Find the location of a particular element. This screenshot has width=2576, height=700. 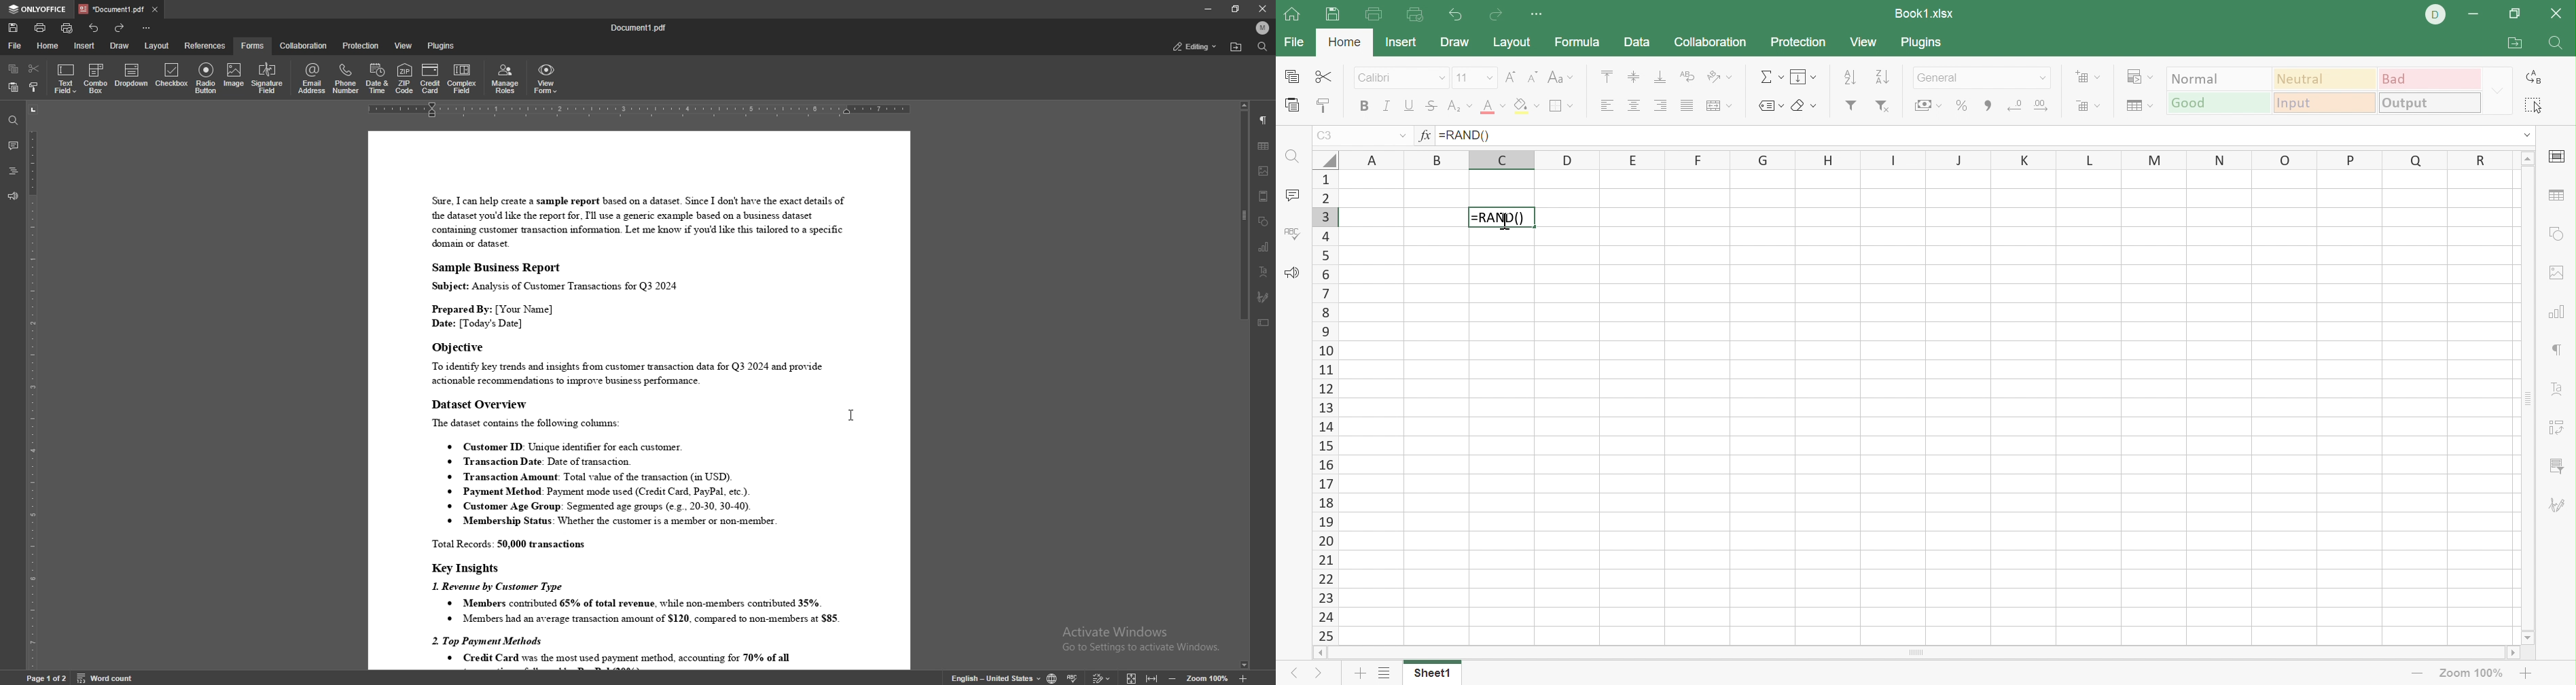

Scroll bar is located at coordinates (2525, 400).